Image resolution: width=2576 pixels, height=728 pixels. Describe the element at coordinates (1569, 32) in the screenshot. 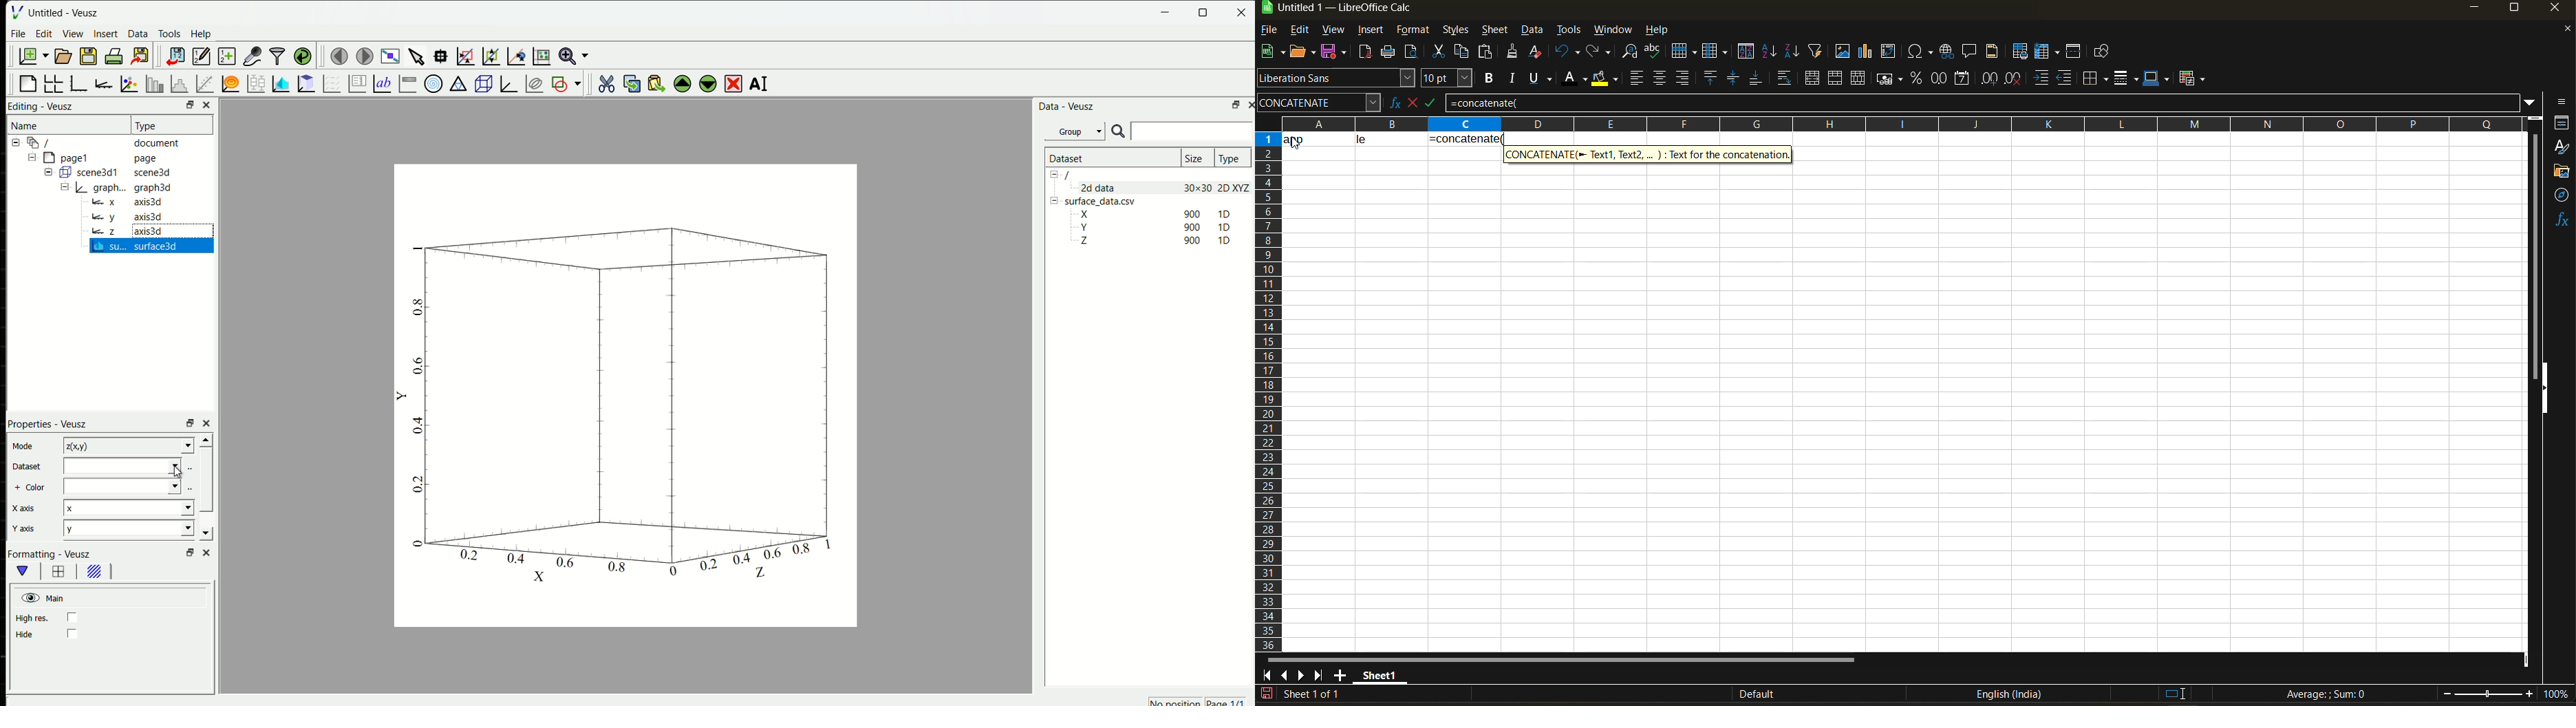

I see `tools` at that location.